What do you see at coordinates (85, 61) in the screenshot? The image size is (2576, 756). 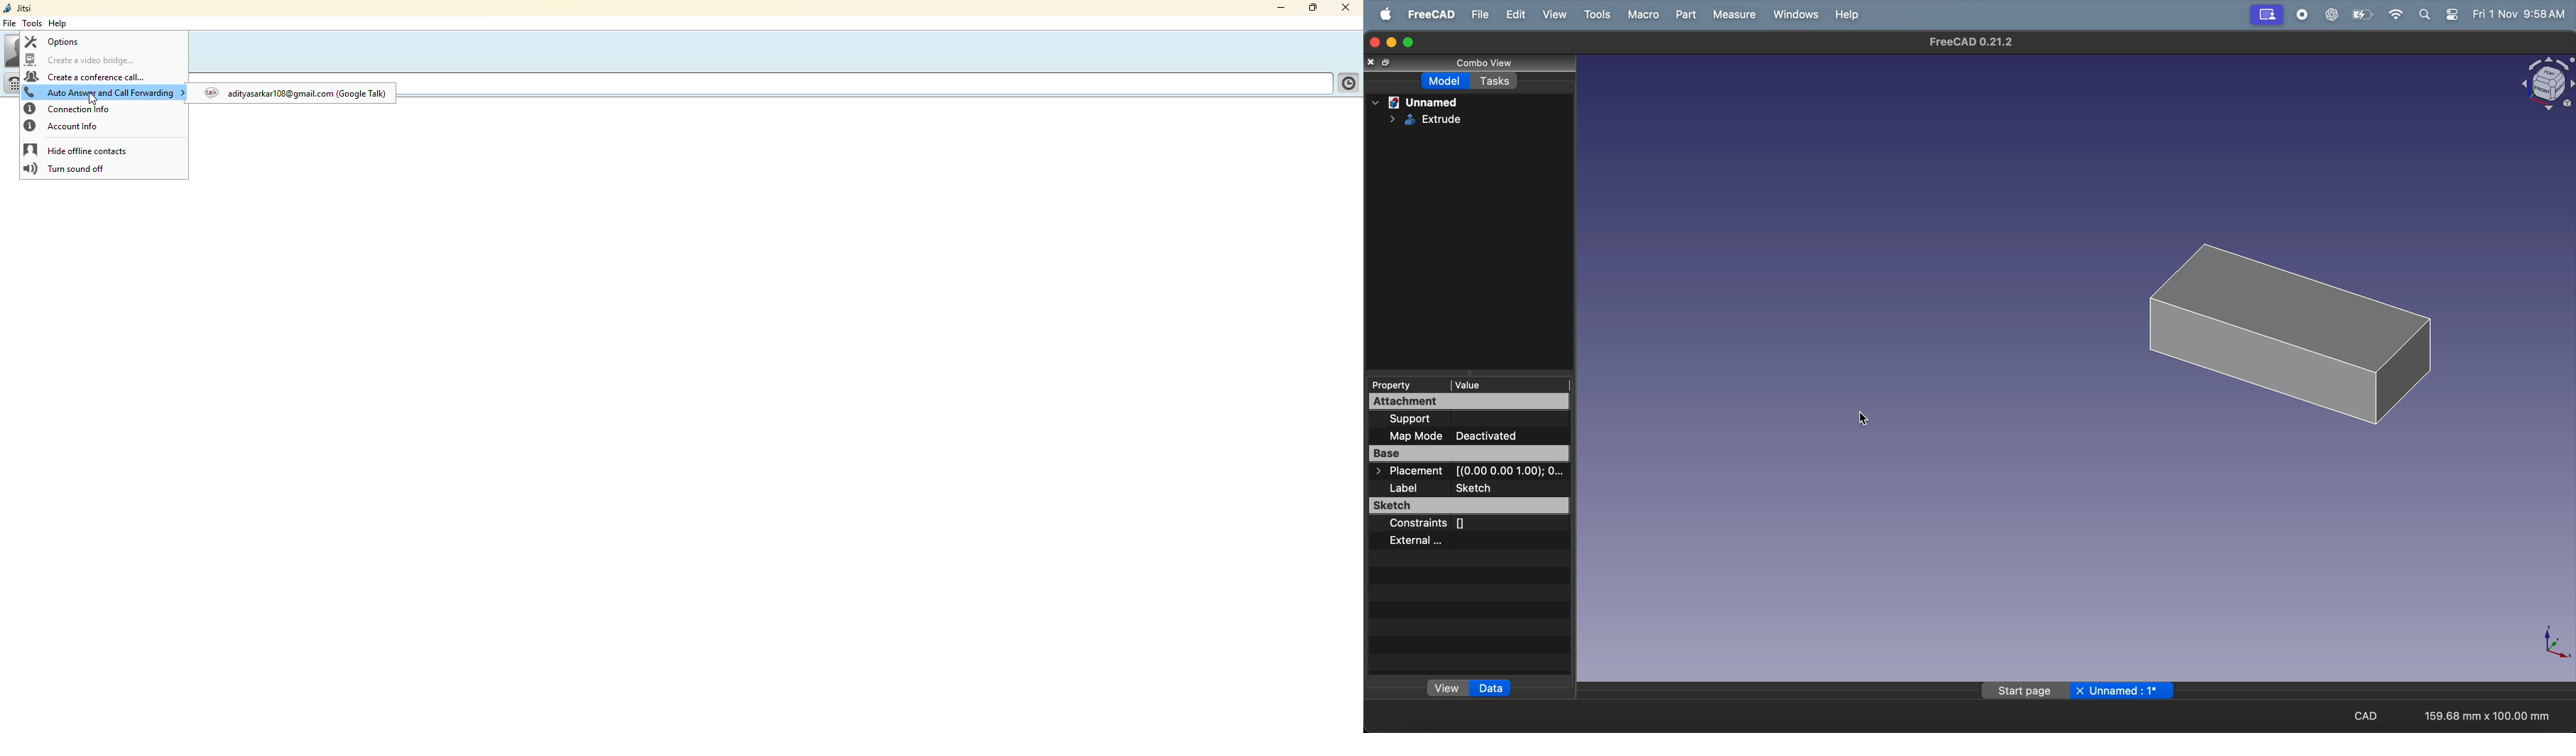 I see `create a video bridge` at bounding box center [85, 61].